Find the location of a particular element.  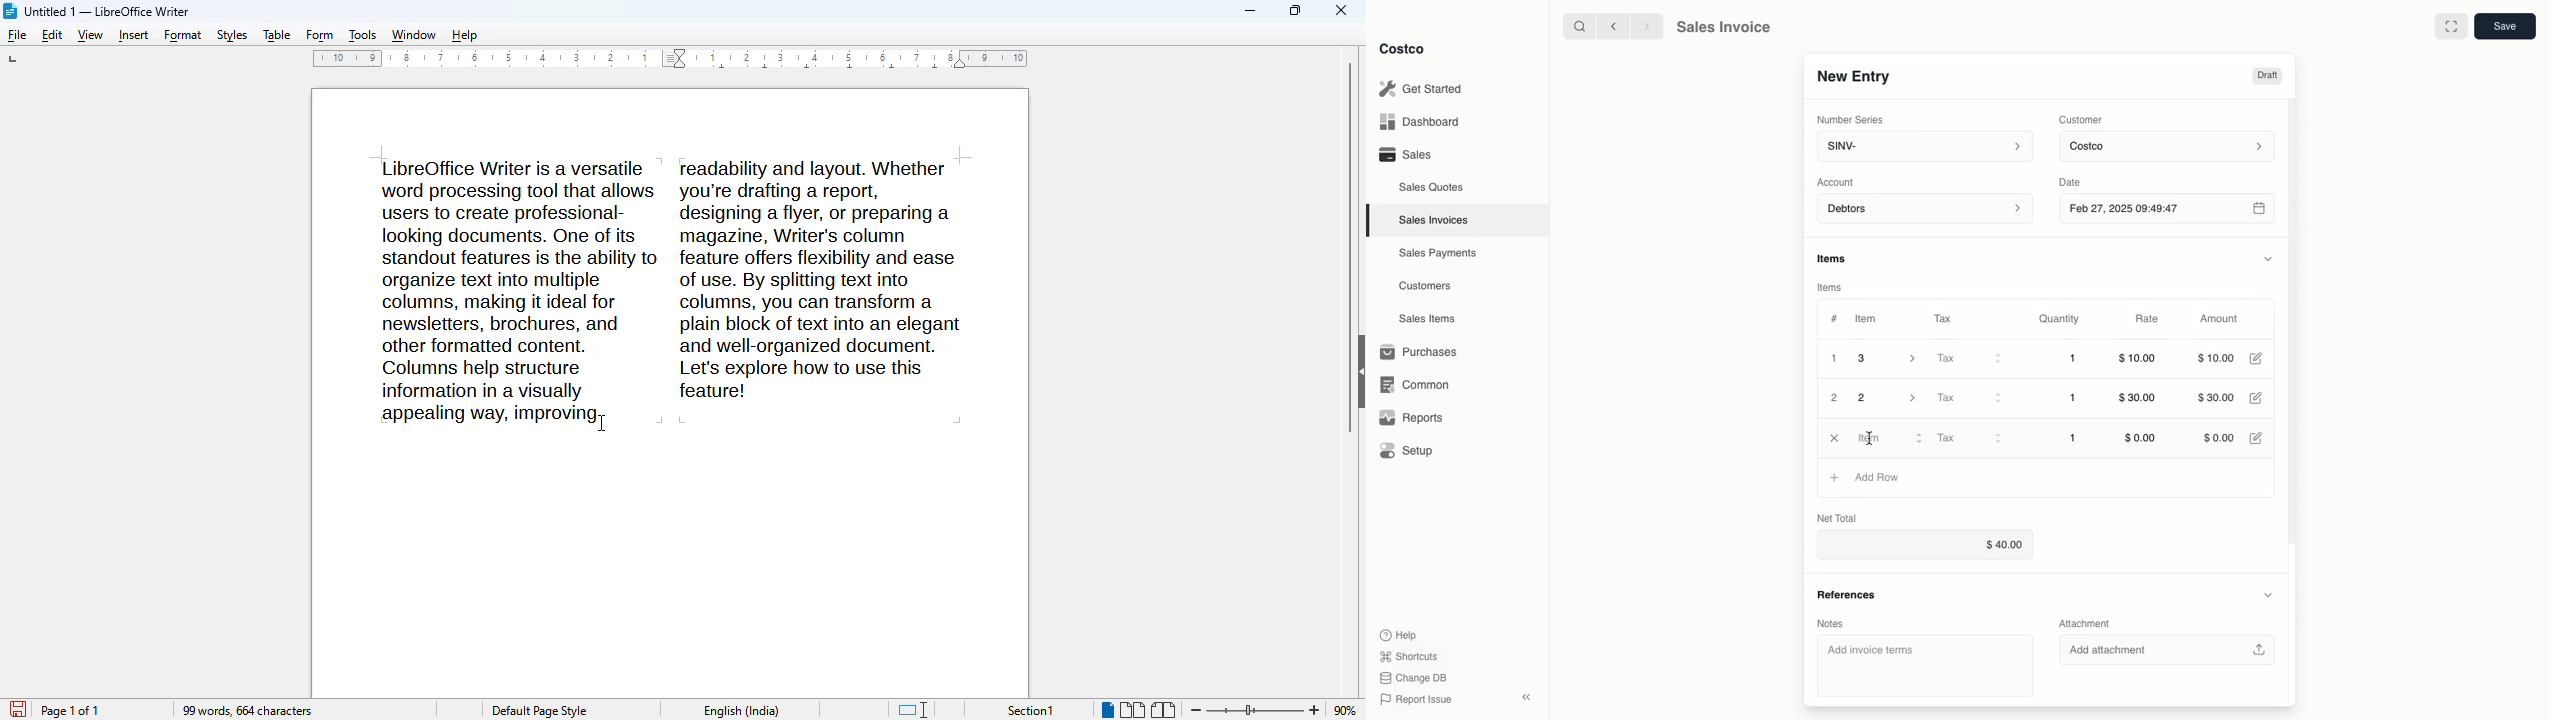

demo text is located at coordinates (674, 291).